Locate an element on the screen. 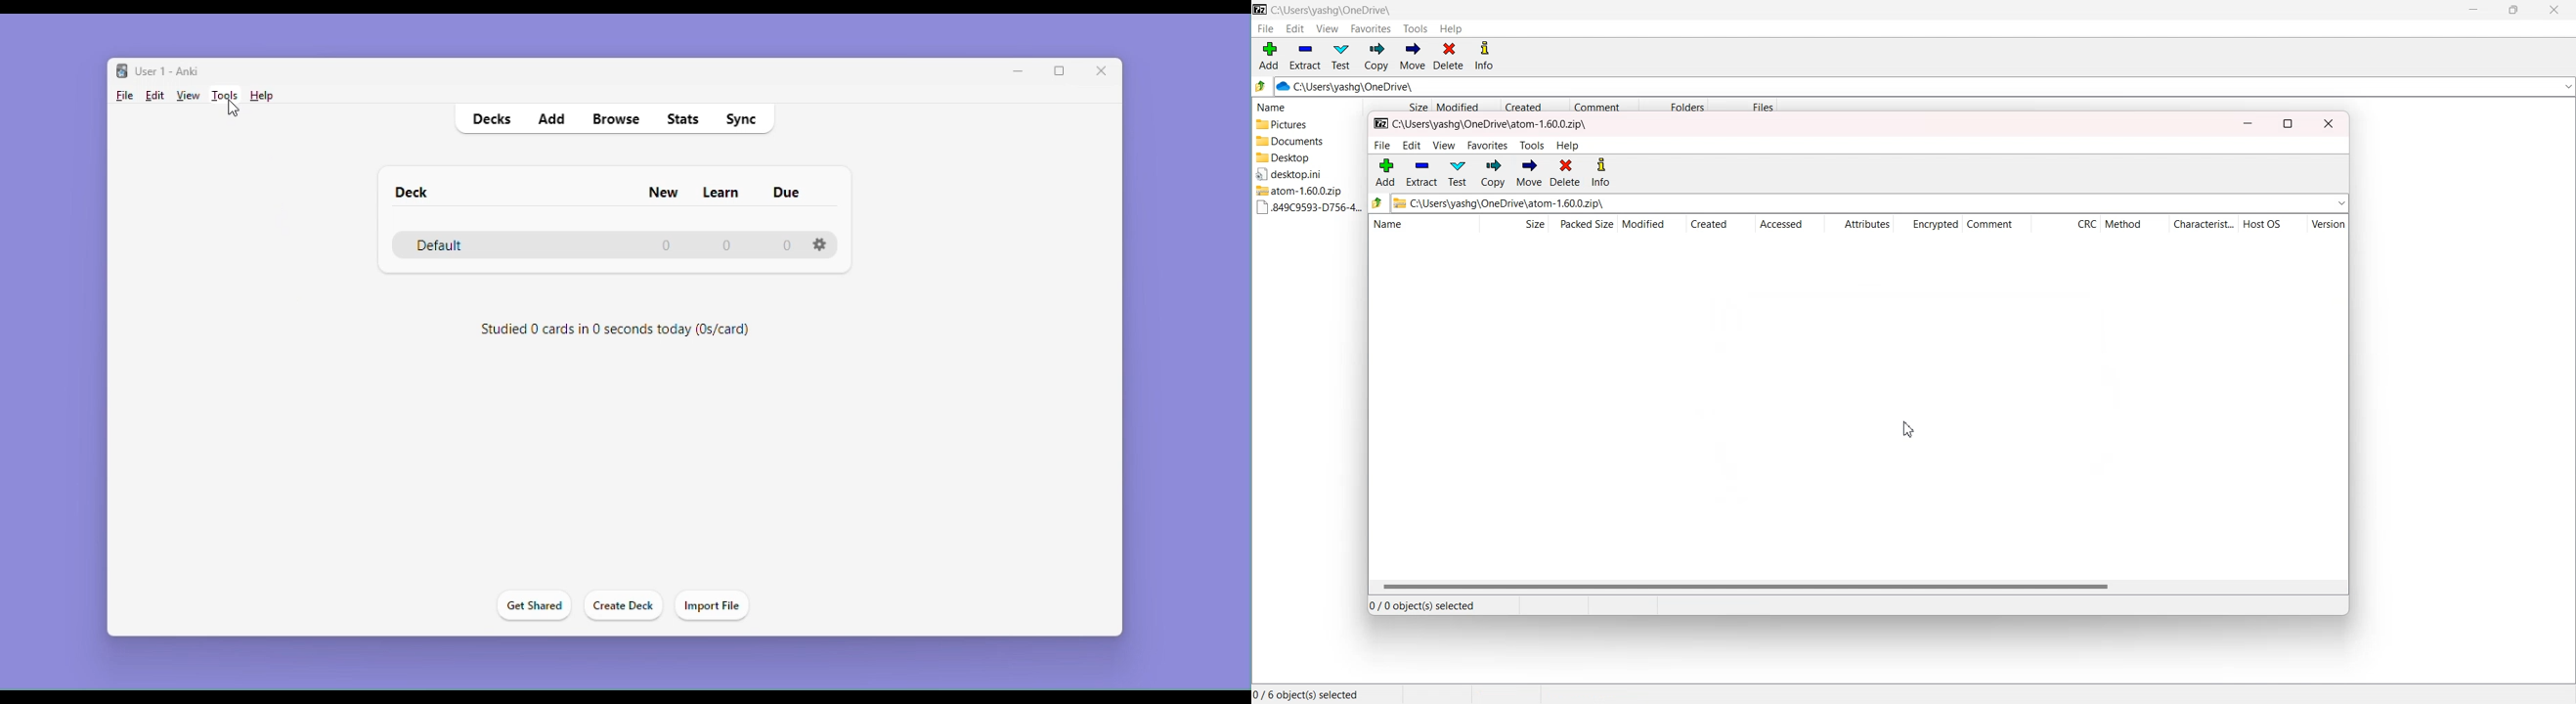 The height and width of the screenshot is (728, 2576). Close is located at coordinates (1104, 69).